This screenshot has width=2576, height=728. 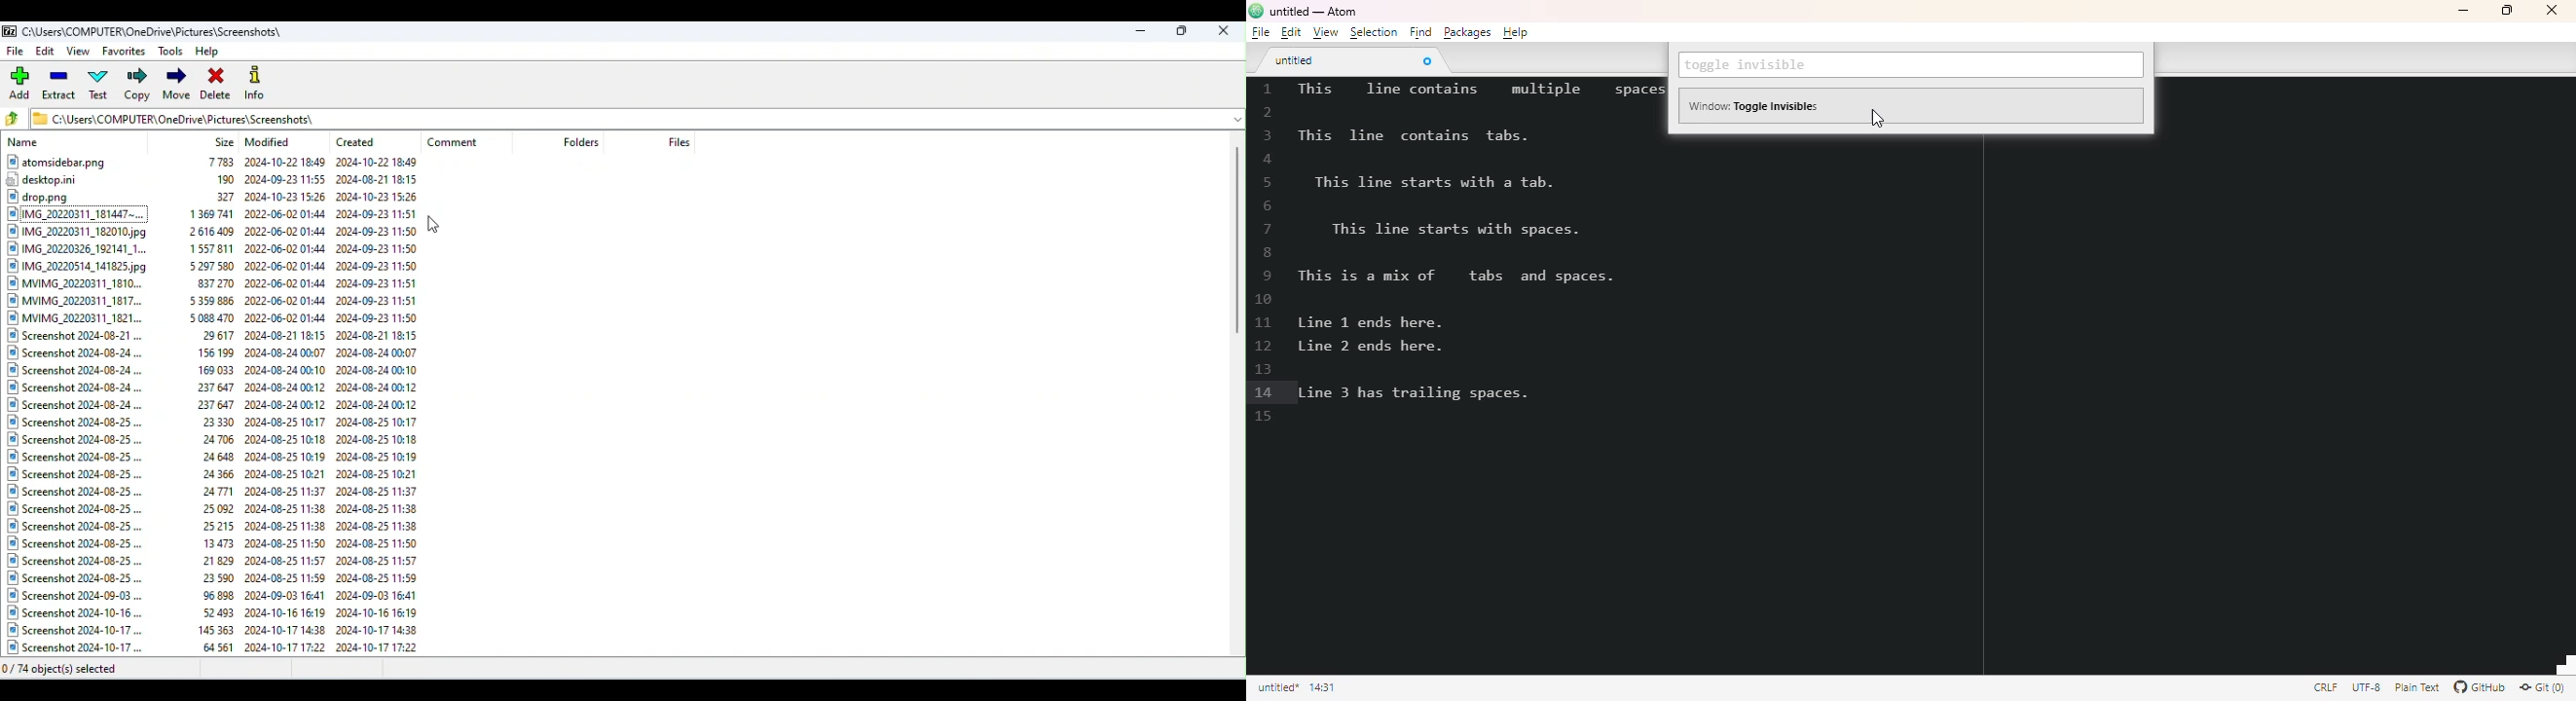 What do you see at coordinates (2367, 687) in the screenshot?
I see `this file uses UTF-8 encoding` at bounding box center [2367, 687].